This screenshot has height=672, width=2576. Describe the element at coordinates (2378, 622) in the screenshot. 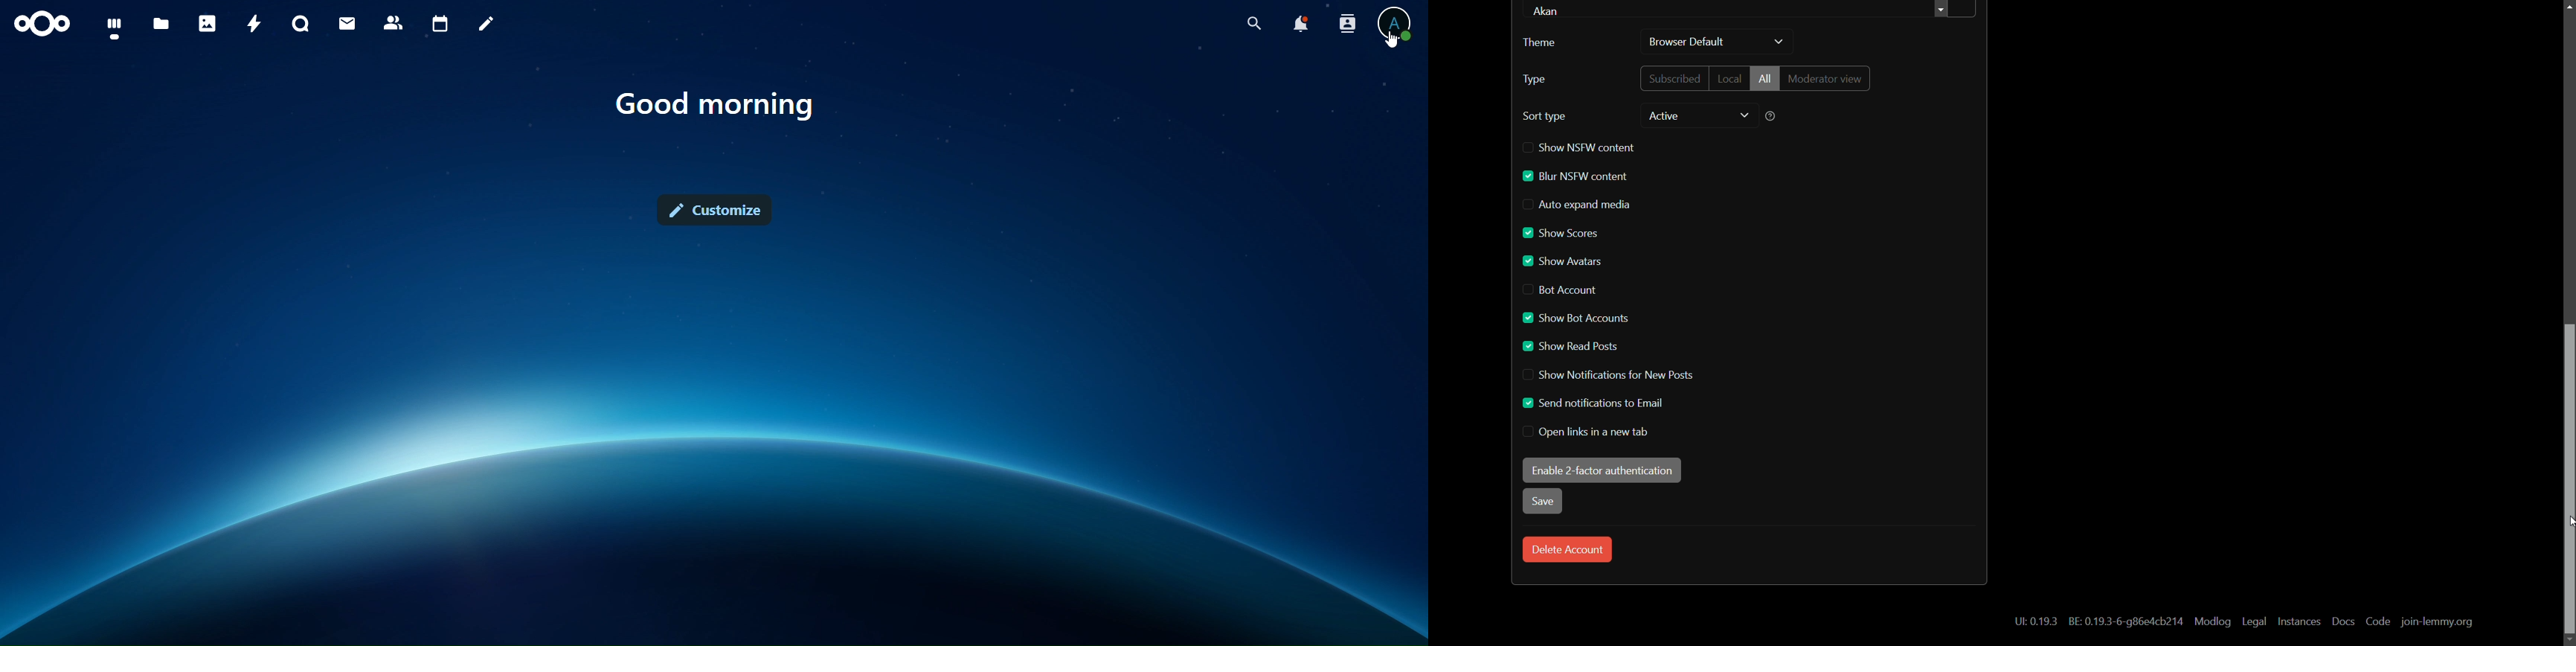

I see `code` at that location.